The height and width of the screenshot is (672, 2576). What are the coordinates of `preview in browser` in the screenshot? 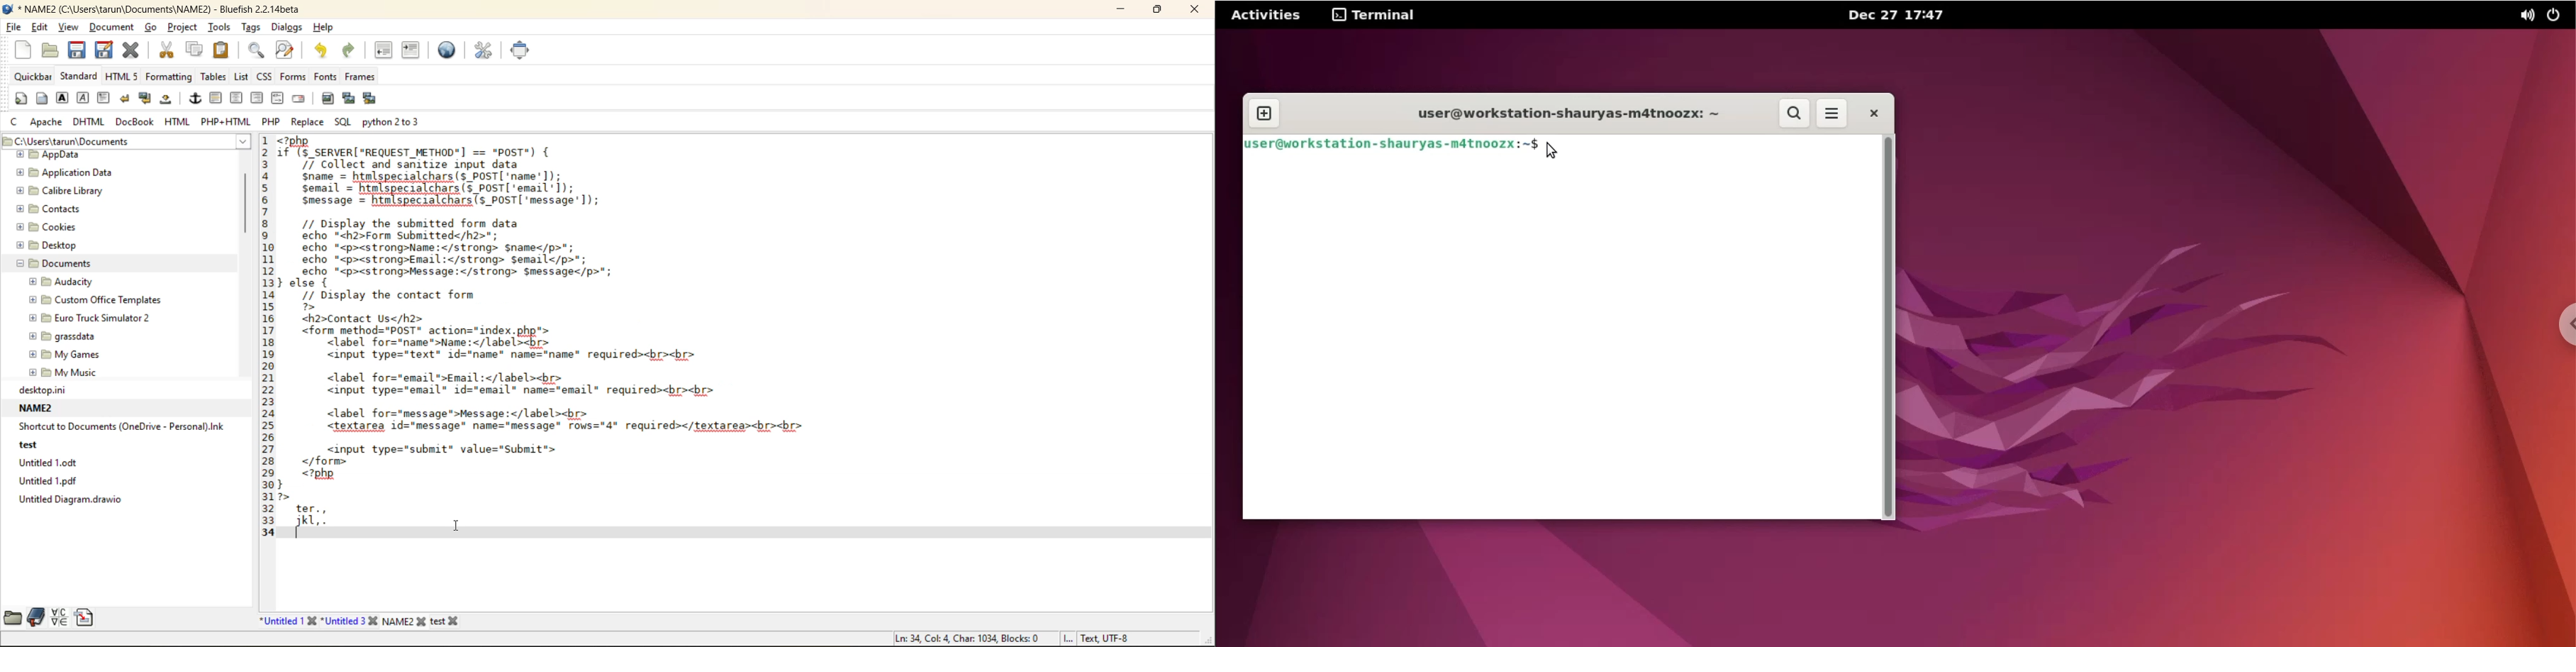 It's located at (451, 51).